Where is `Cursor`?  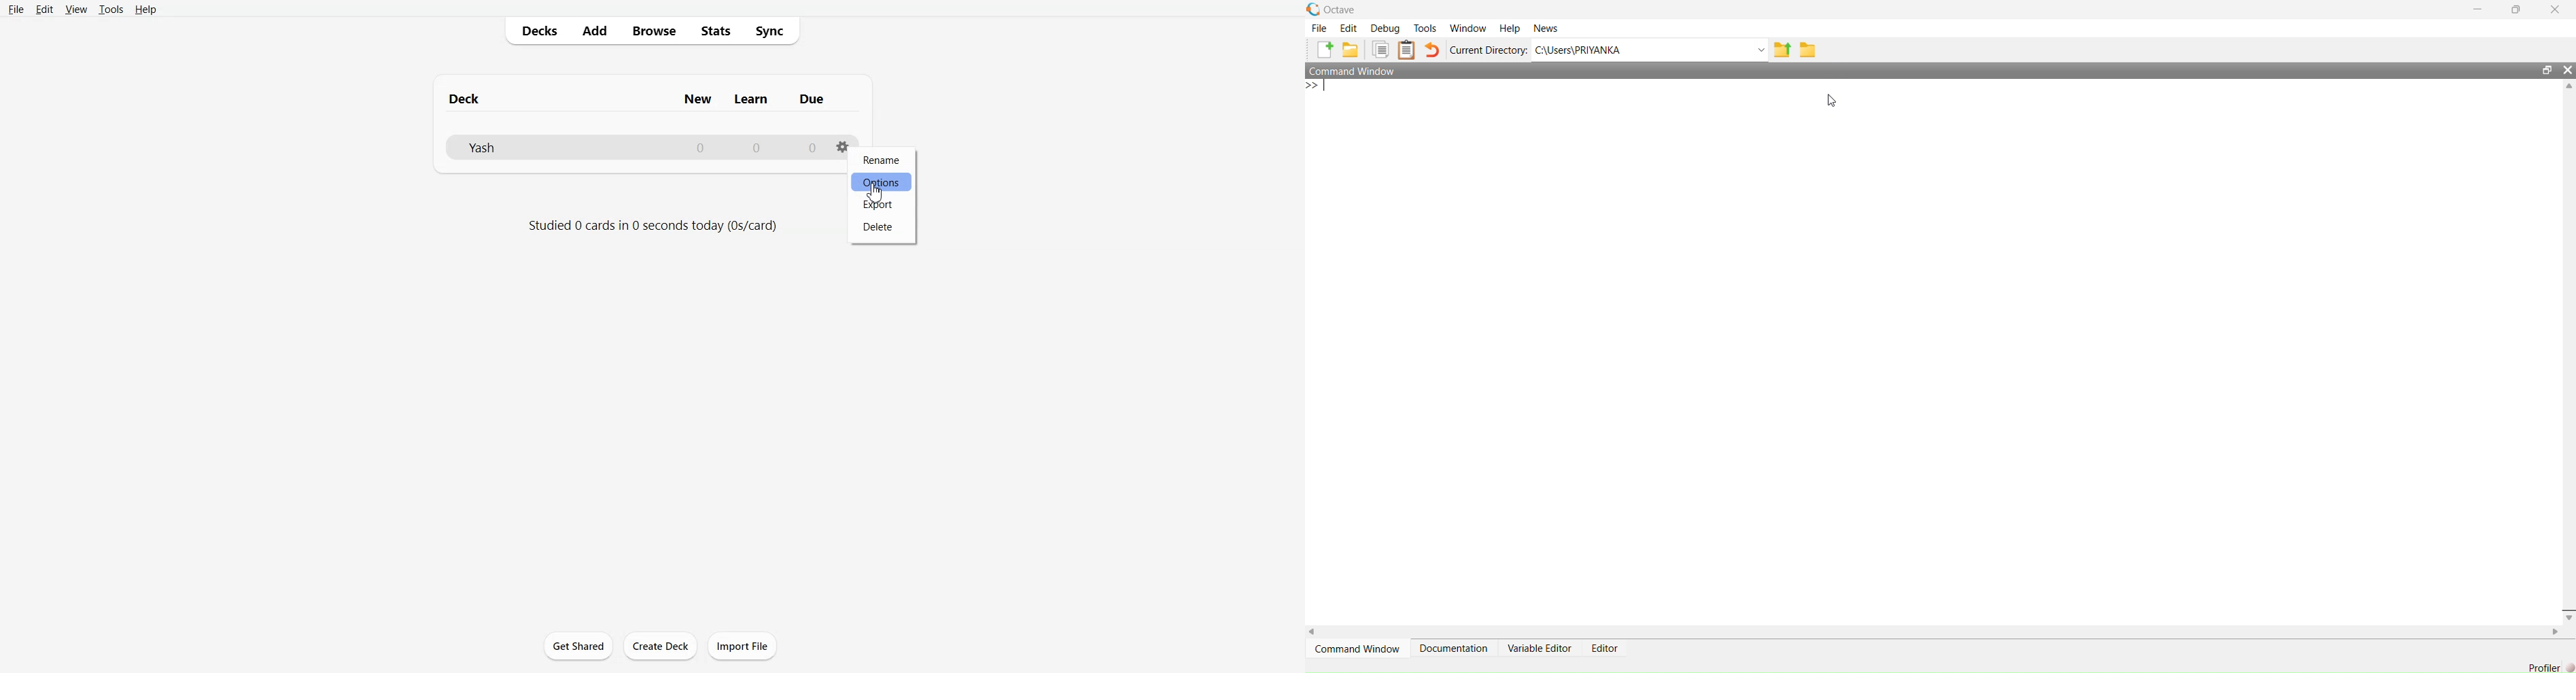 Cursor is located at coordinates (875, 193).